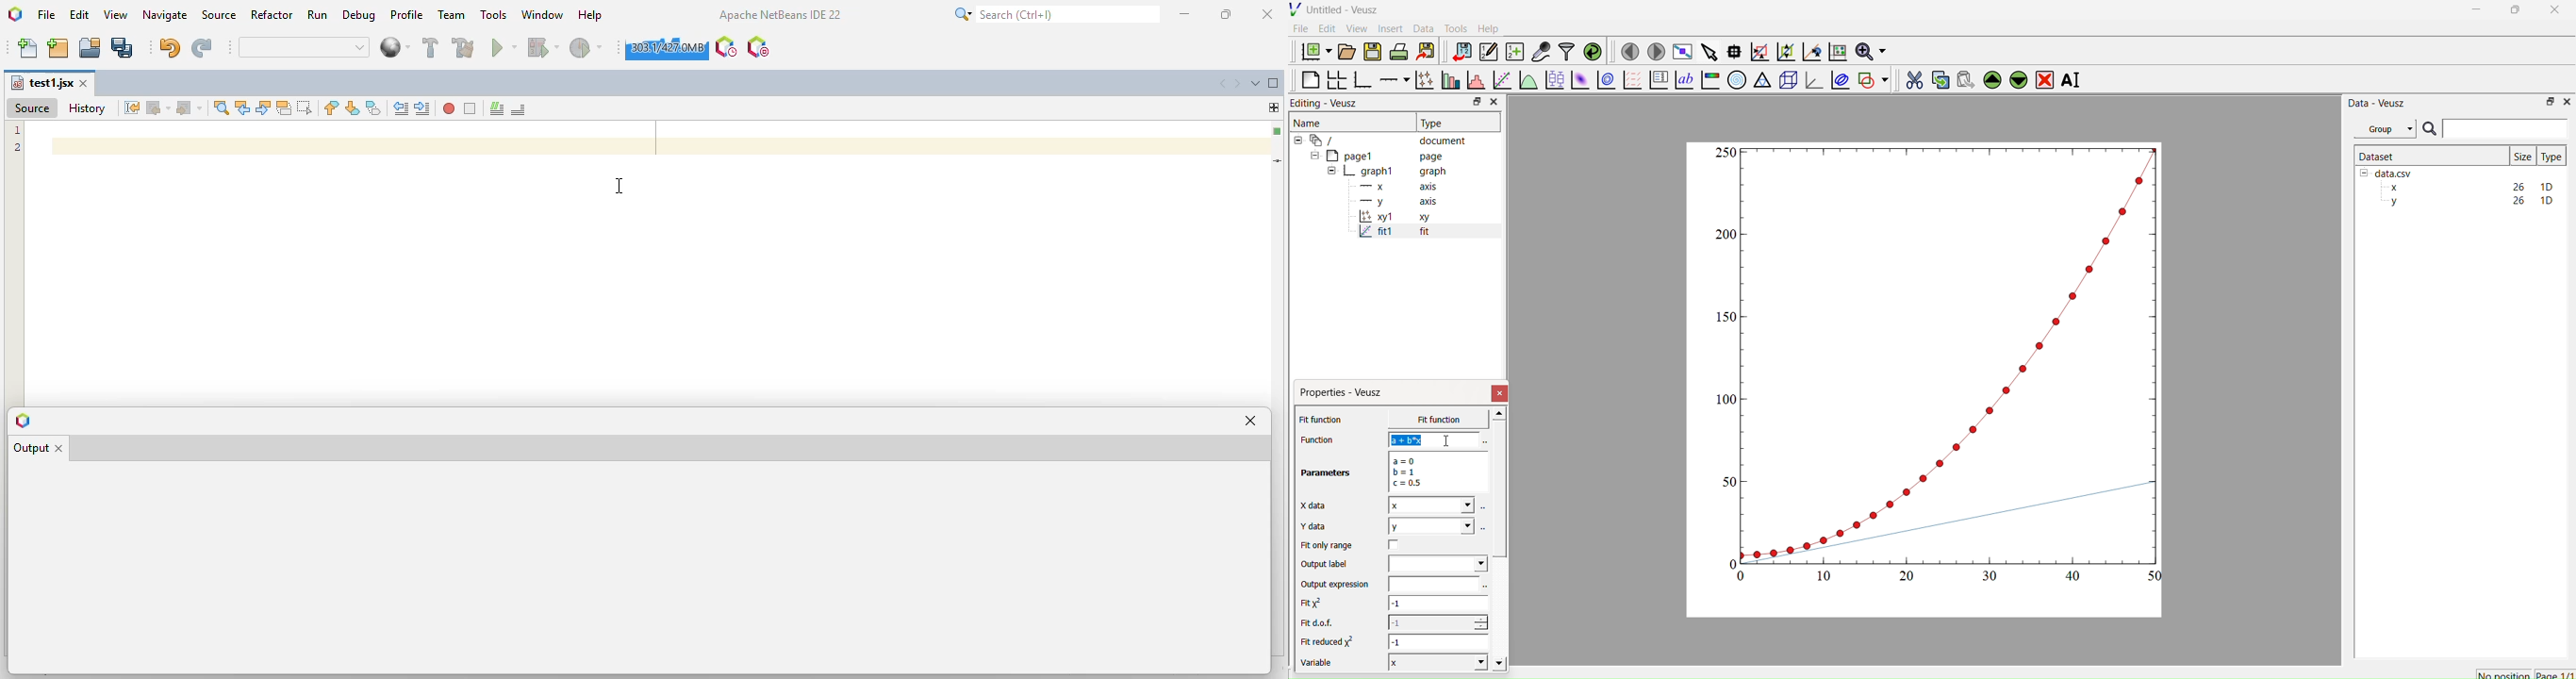 The image size is (2576, 700). I want to click on Variable, so click(1323, 664).